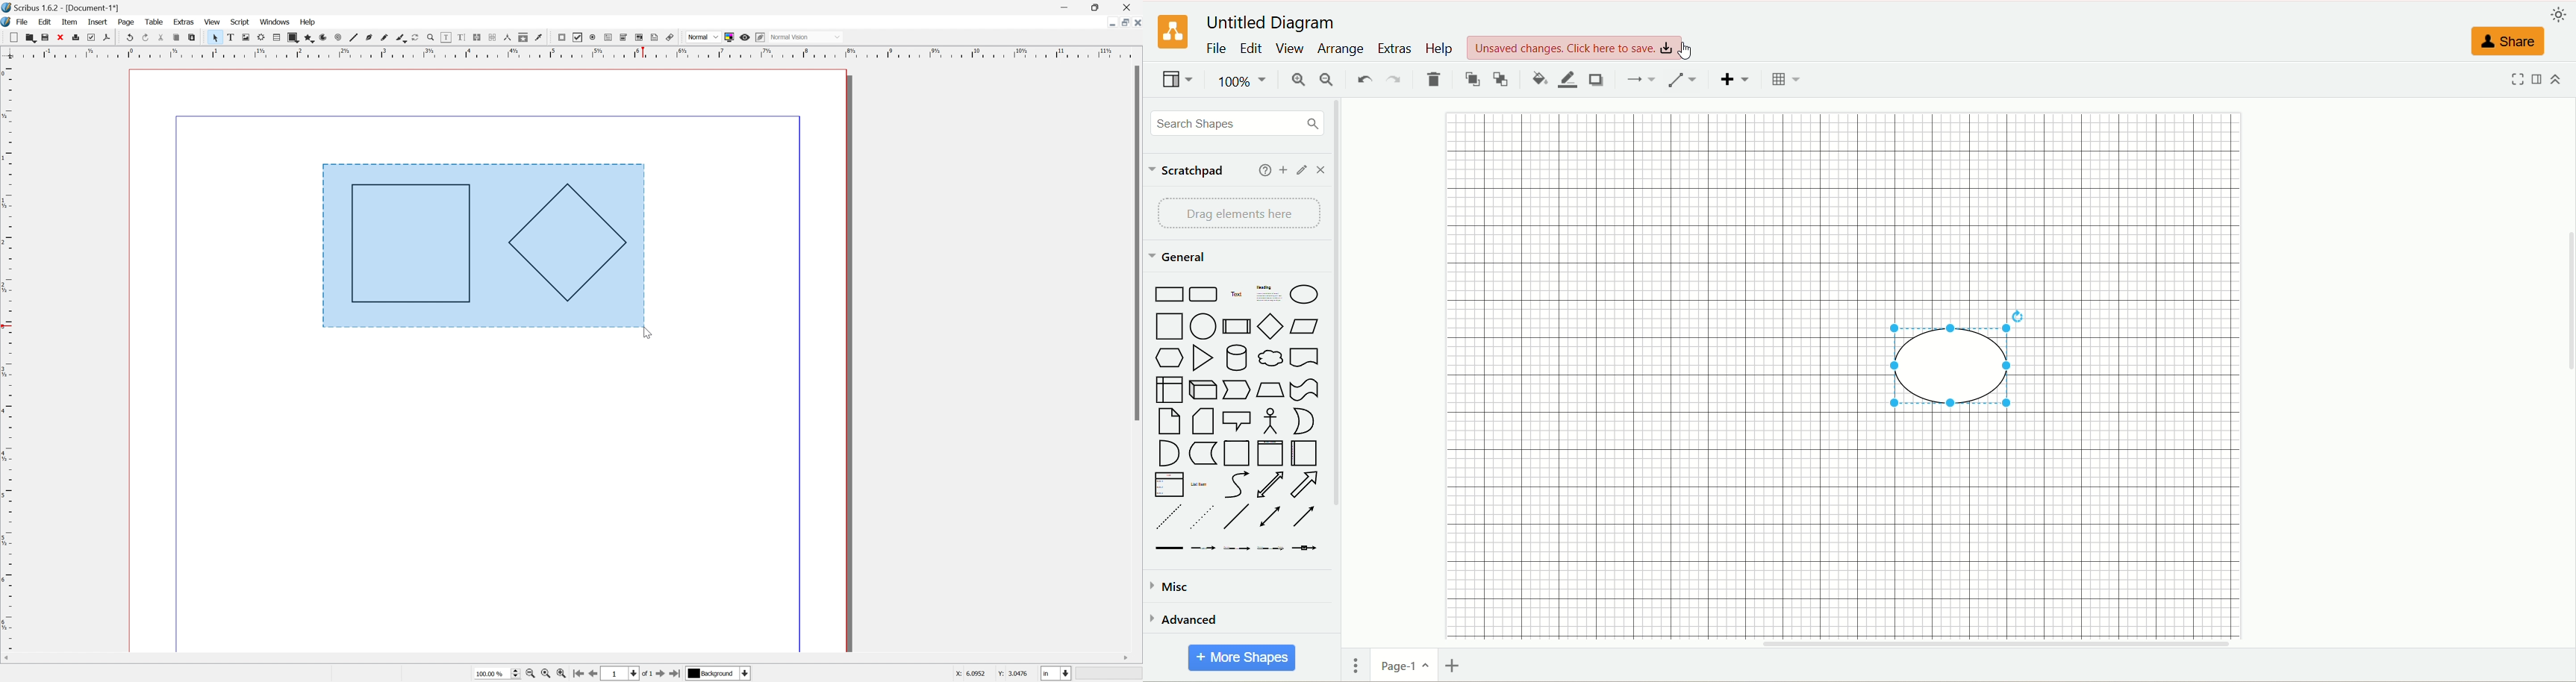 Image resolution: width=2576 pixels, height=700 pixels. What do you see at coordinates (744, 37) in the screenshot?
I see `Preview mode` at bounding box center [744, 37].